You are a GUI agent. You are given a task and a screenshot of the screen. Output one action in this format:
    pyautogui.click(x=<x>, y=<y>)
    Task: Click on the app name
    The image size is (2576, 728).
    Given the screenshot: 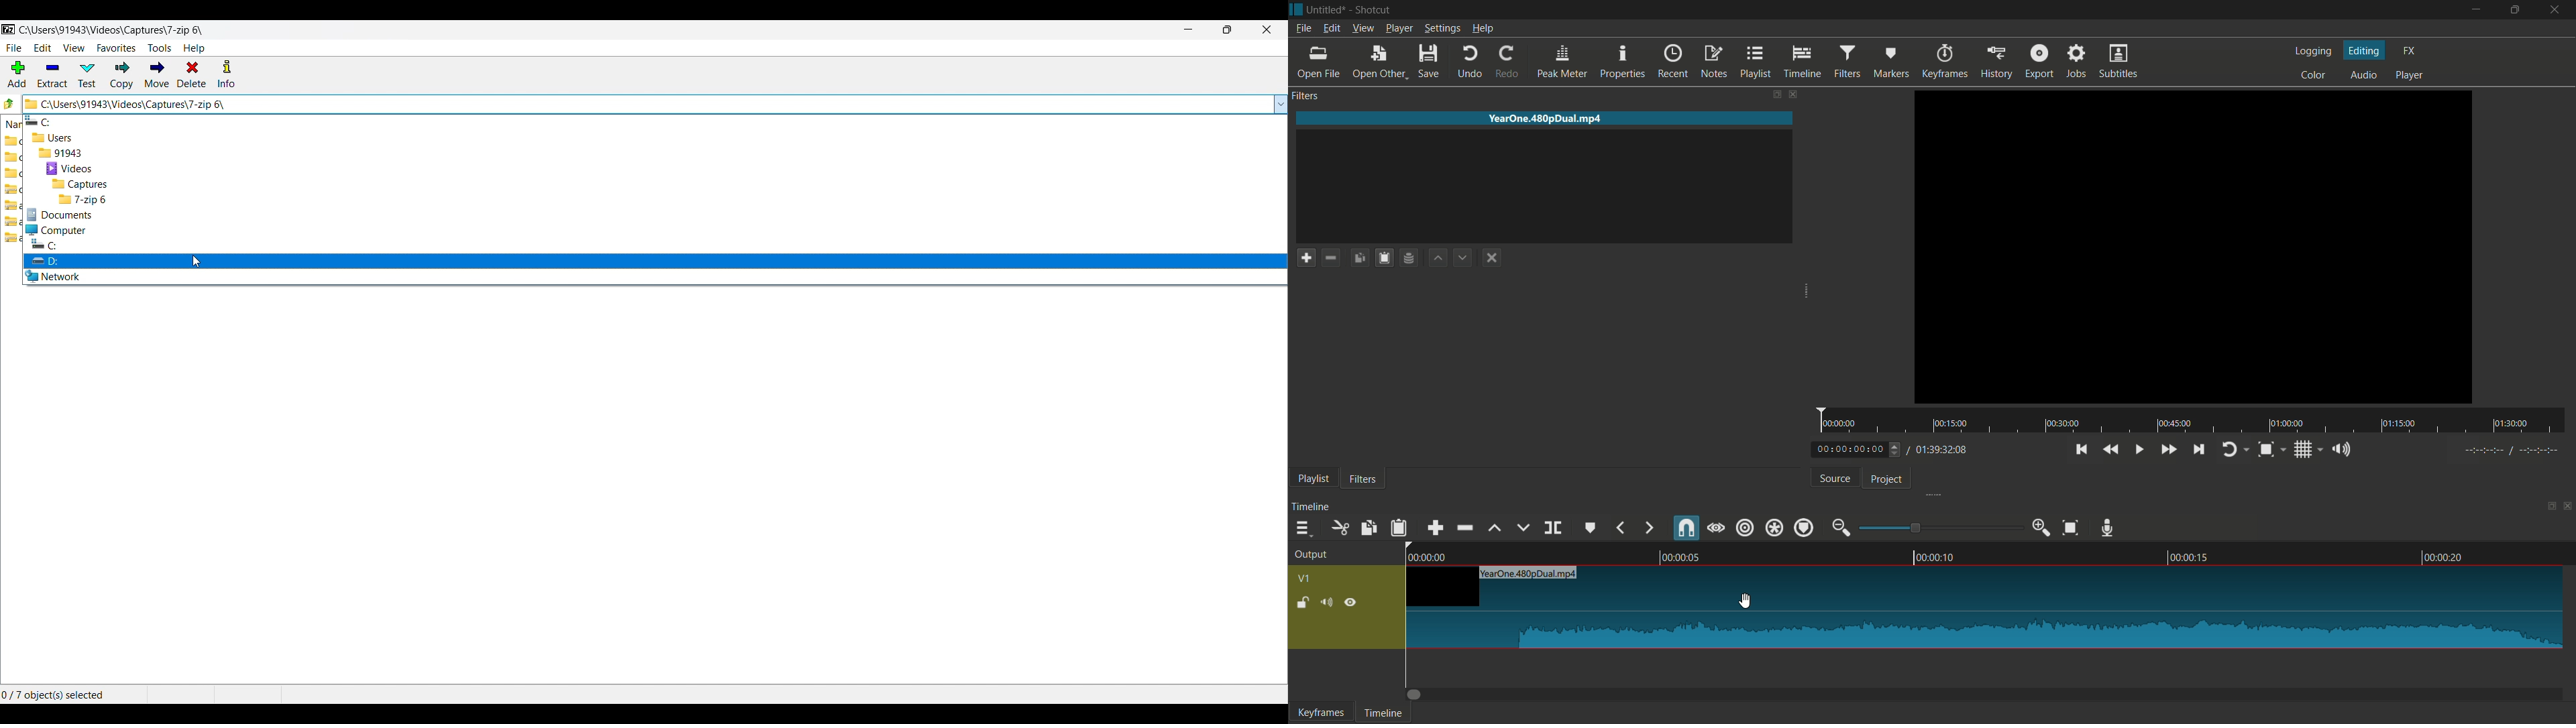 What is the action you would take?
    pyautogui.click(x=1375, y=9)
    